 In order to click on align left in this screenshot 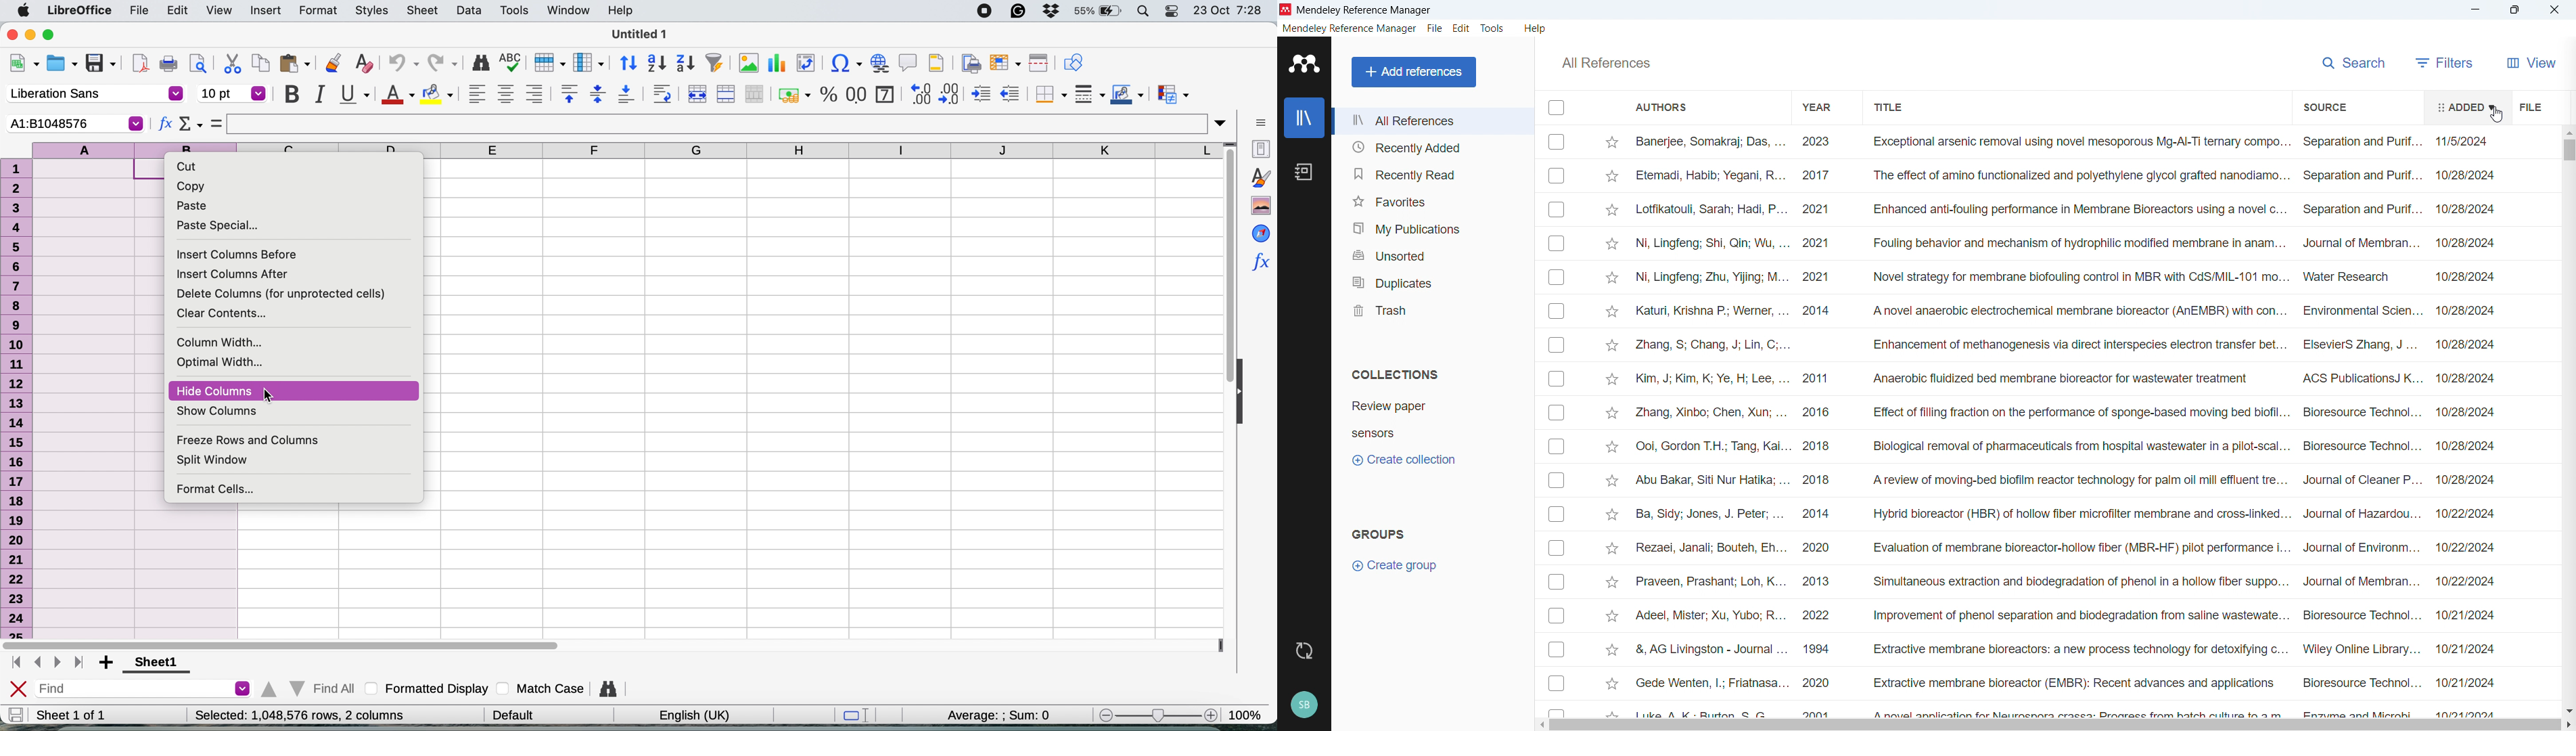, I will do `click(475, 93)`.